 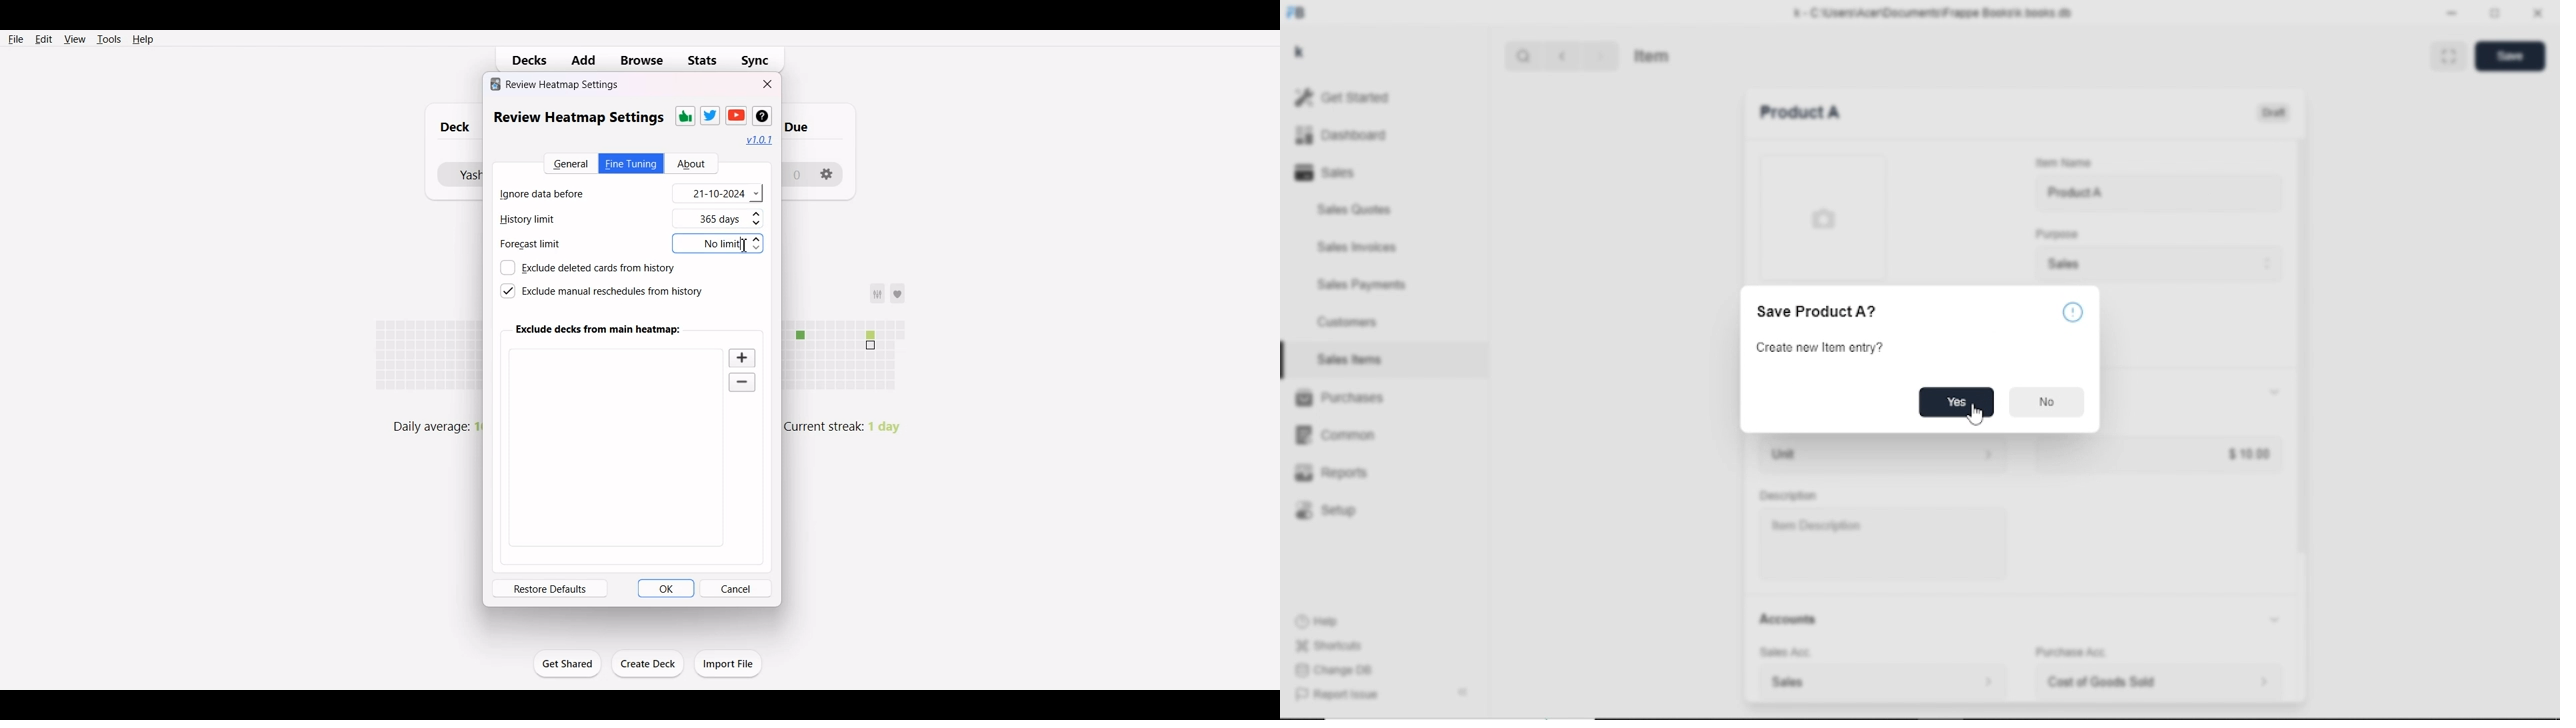 I want to click on 365 days, so click(x=733, y=219).